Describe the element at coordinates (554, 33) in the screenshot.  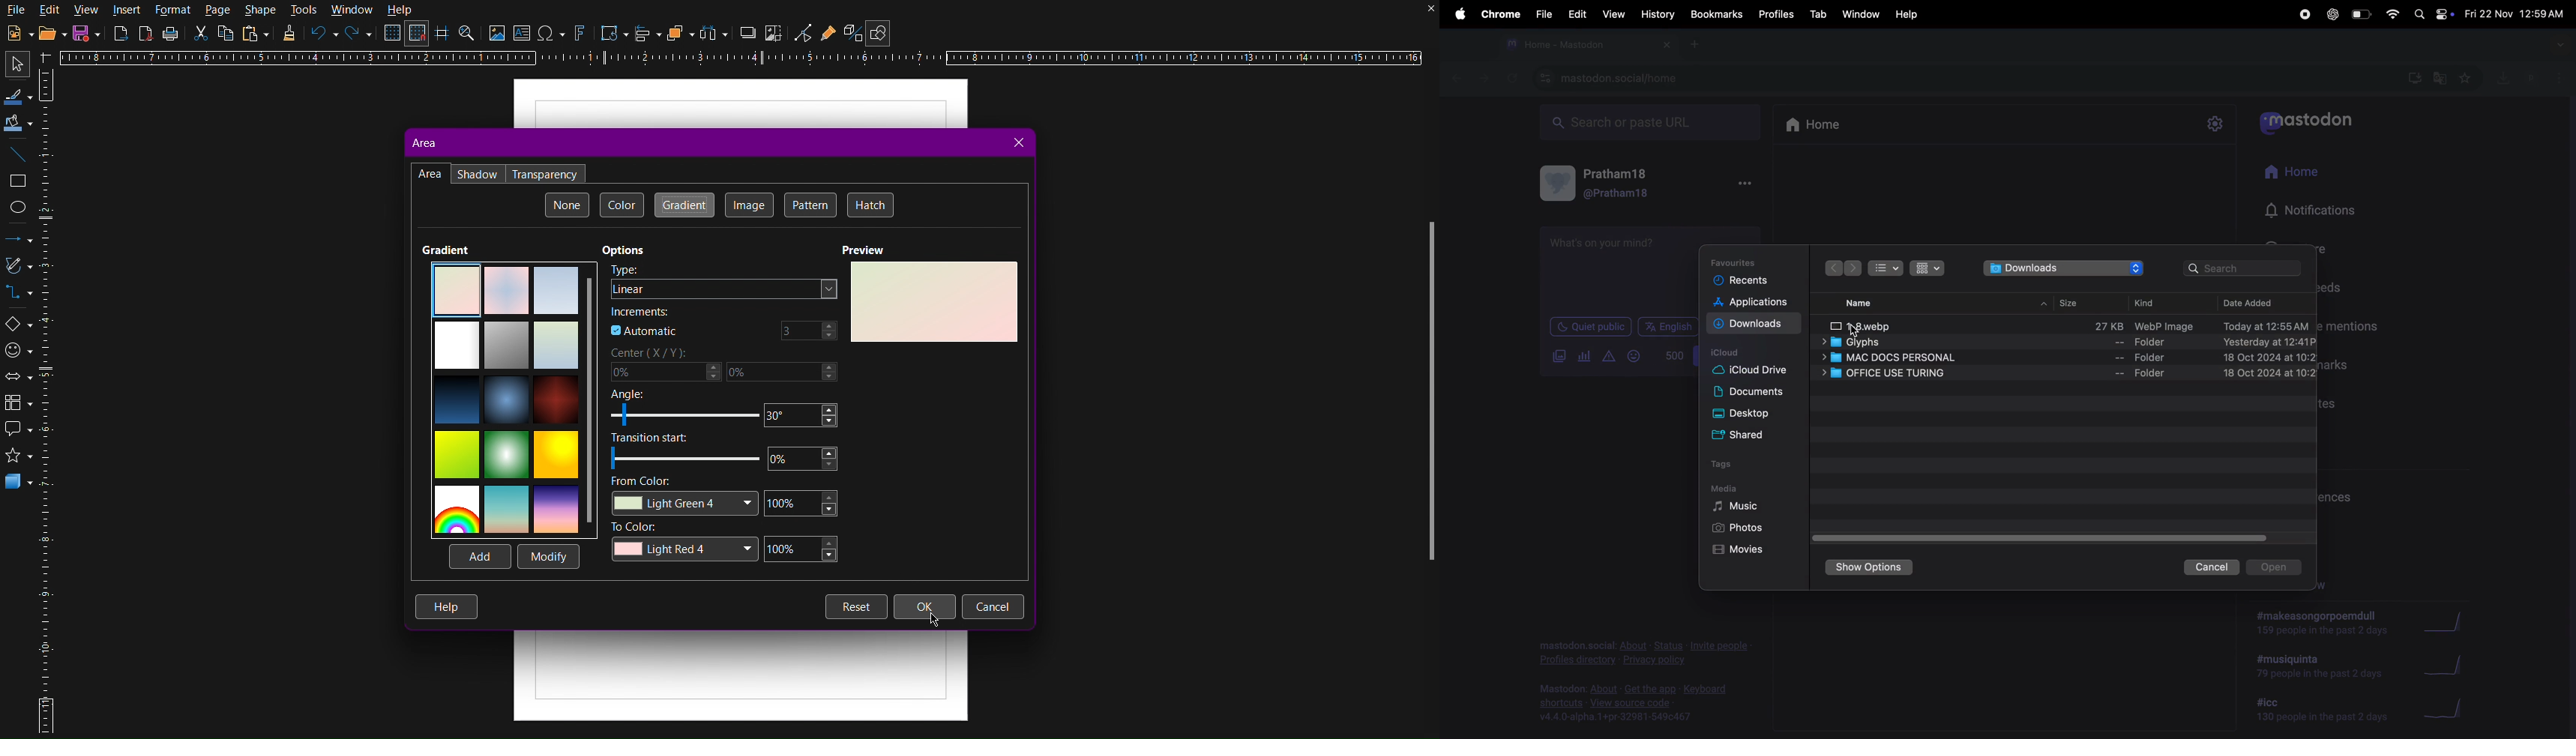
I see `Insert Special Character` at that location.